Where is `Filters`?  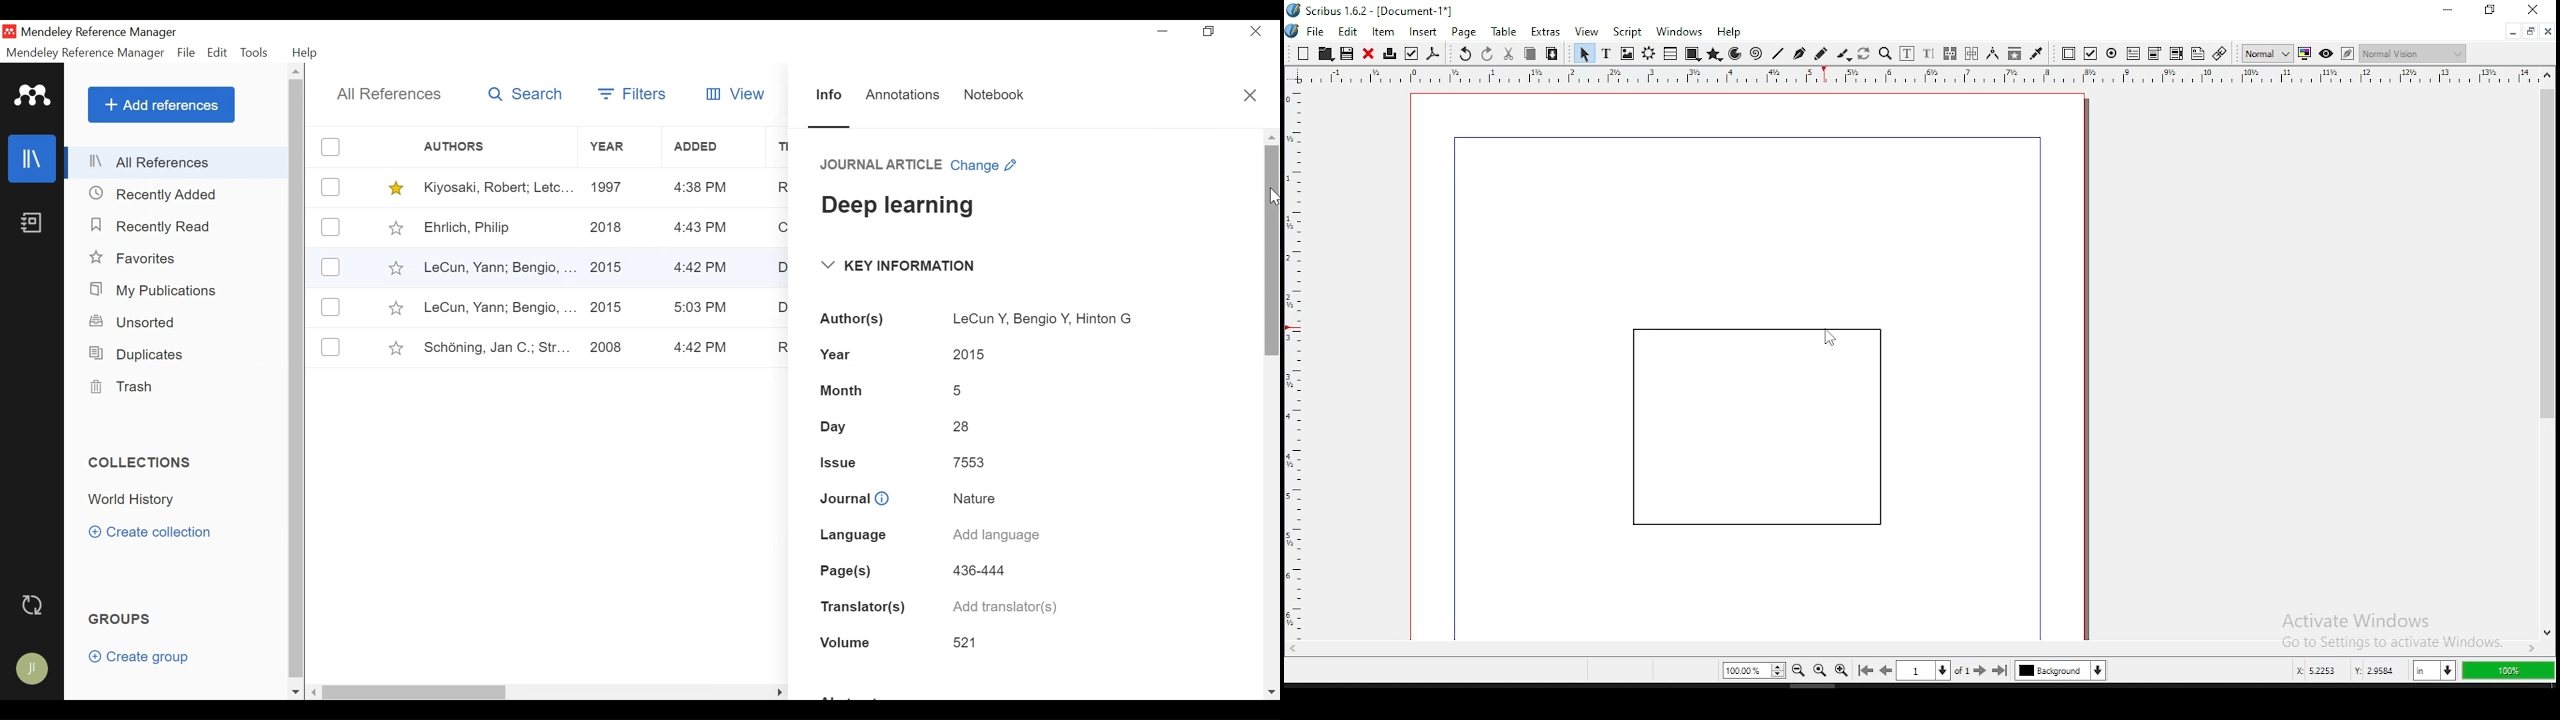
Filters is located at coordinates (635, 91).